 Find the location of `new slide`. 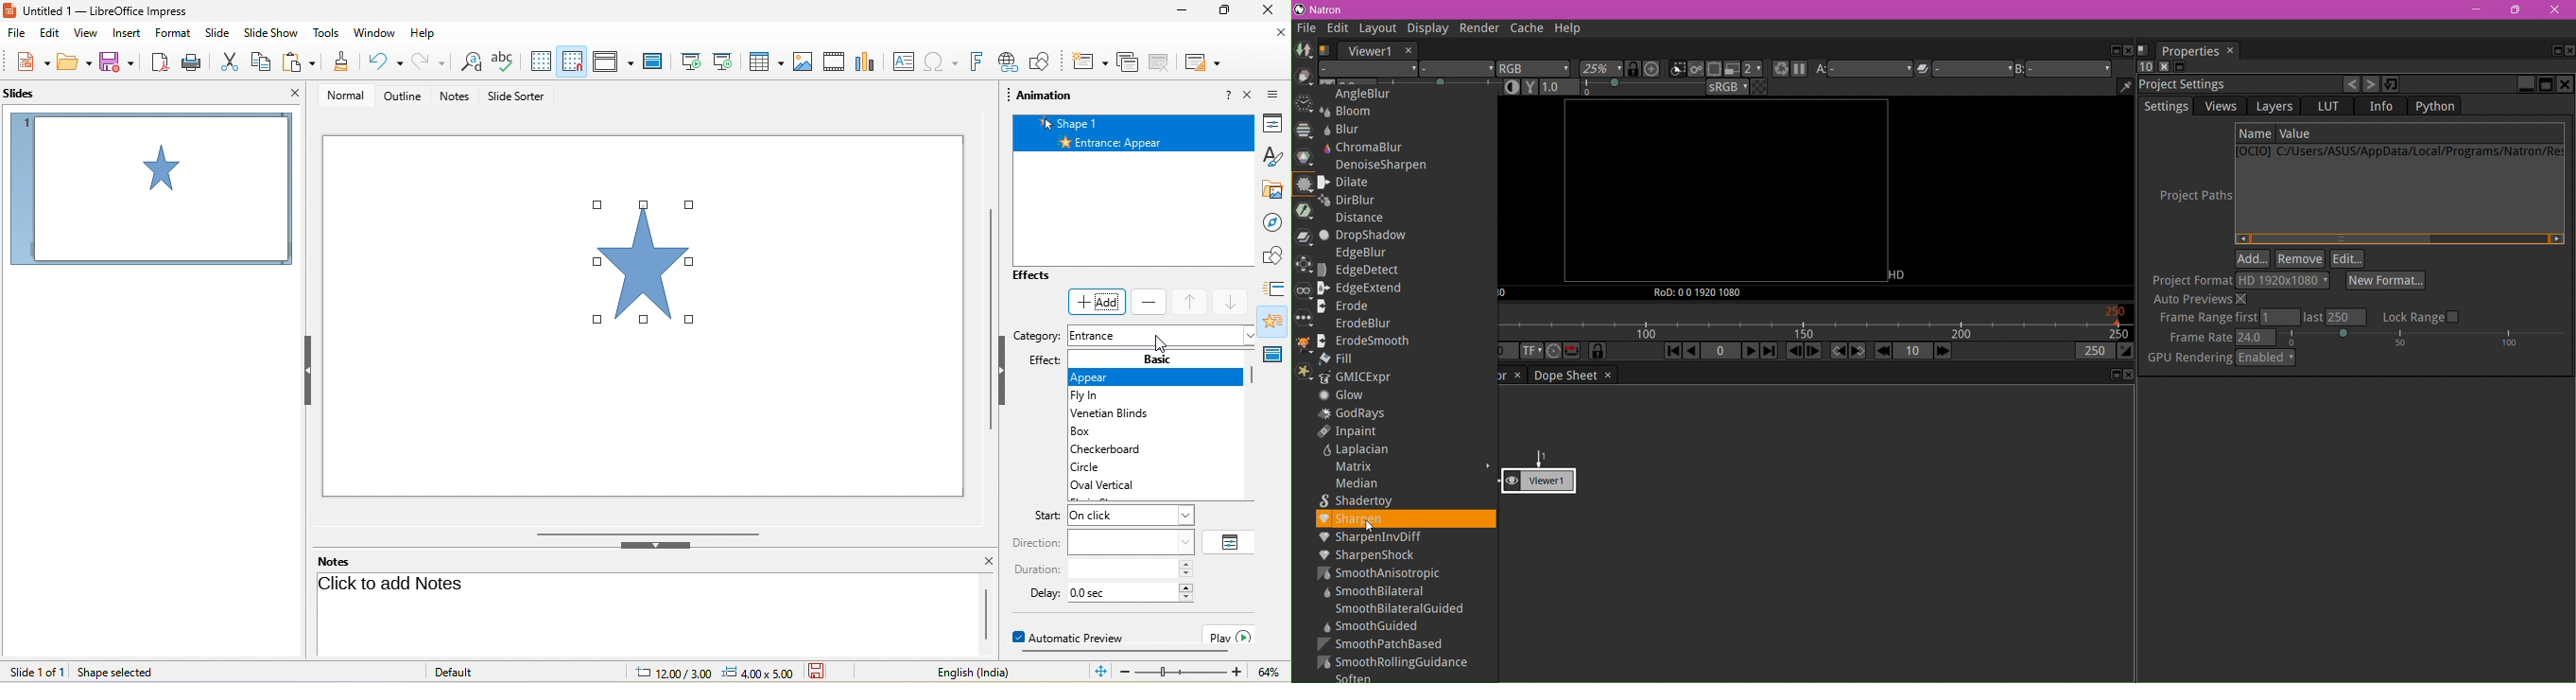

new slide is located at coordinates (1090, 63).